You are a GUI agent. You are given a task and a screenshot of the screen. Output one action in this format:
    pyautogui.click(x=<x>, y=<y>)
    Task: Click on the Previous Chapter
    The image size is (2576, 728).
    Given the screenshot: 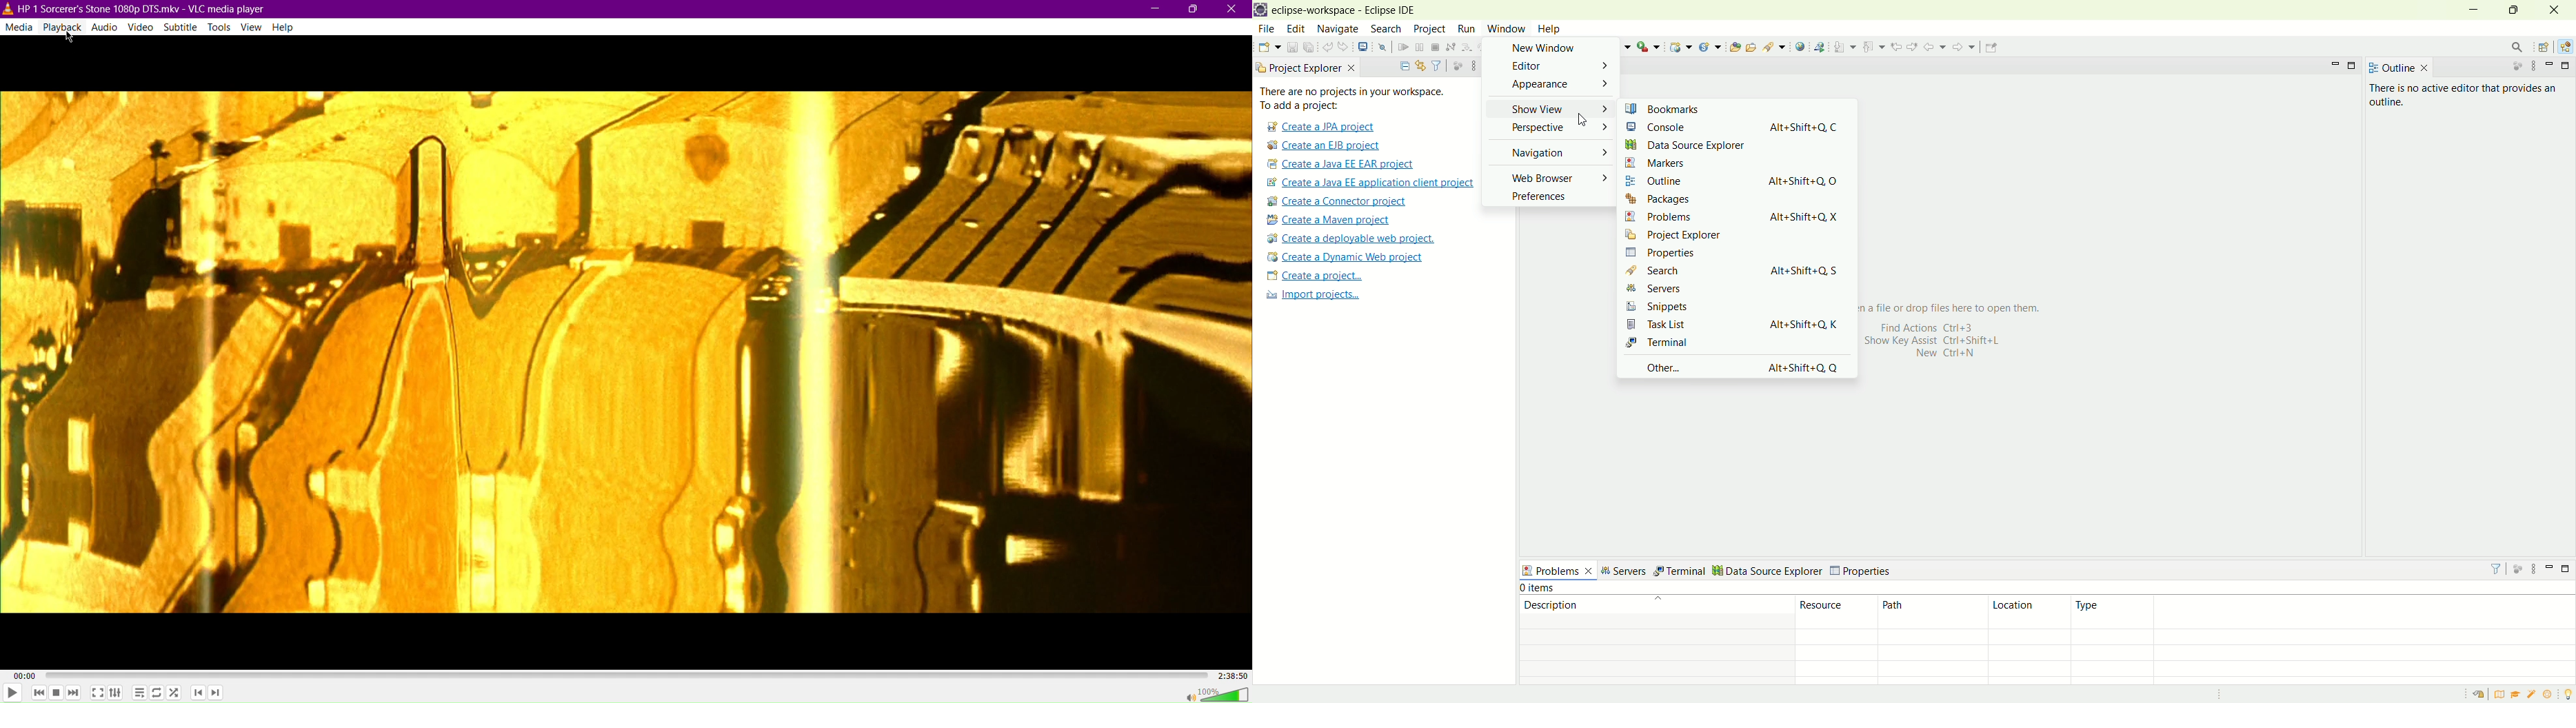 What is the action you would take?
    pyautogui.click(x=198, y=694)
    